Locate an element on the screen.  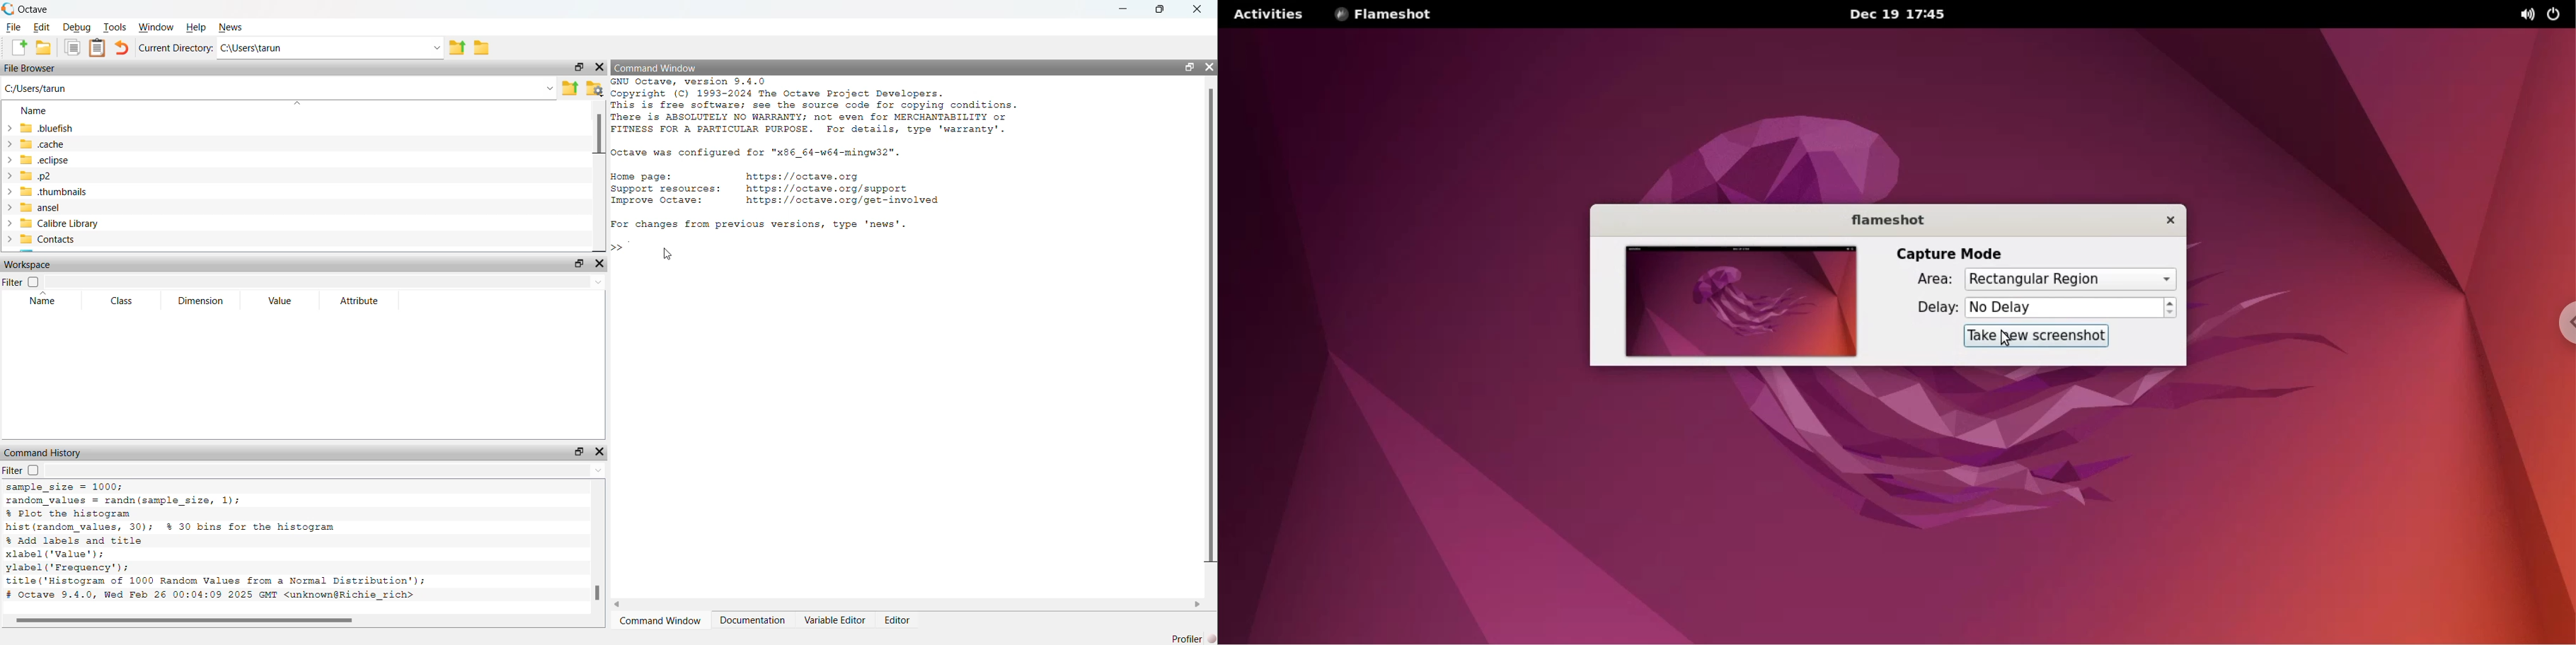
Value is located at coordinates (280, 301).